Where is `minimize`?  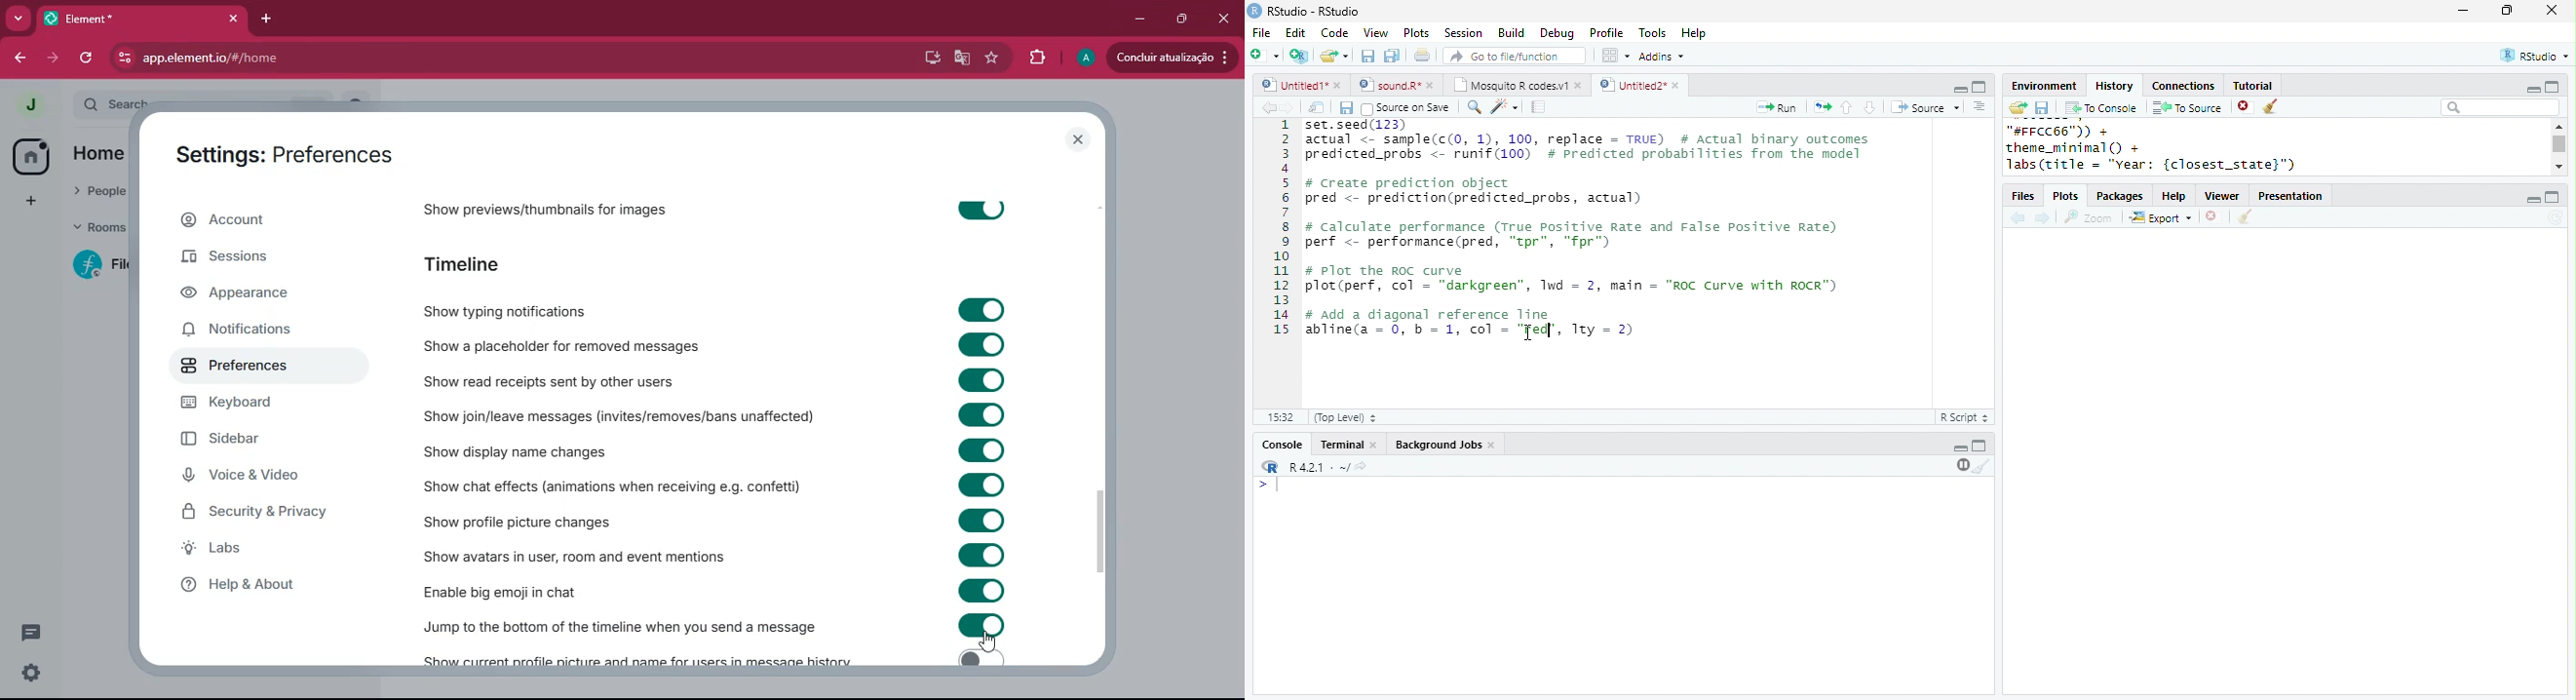 minimize is located at coordinates (2462, 10).